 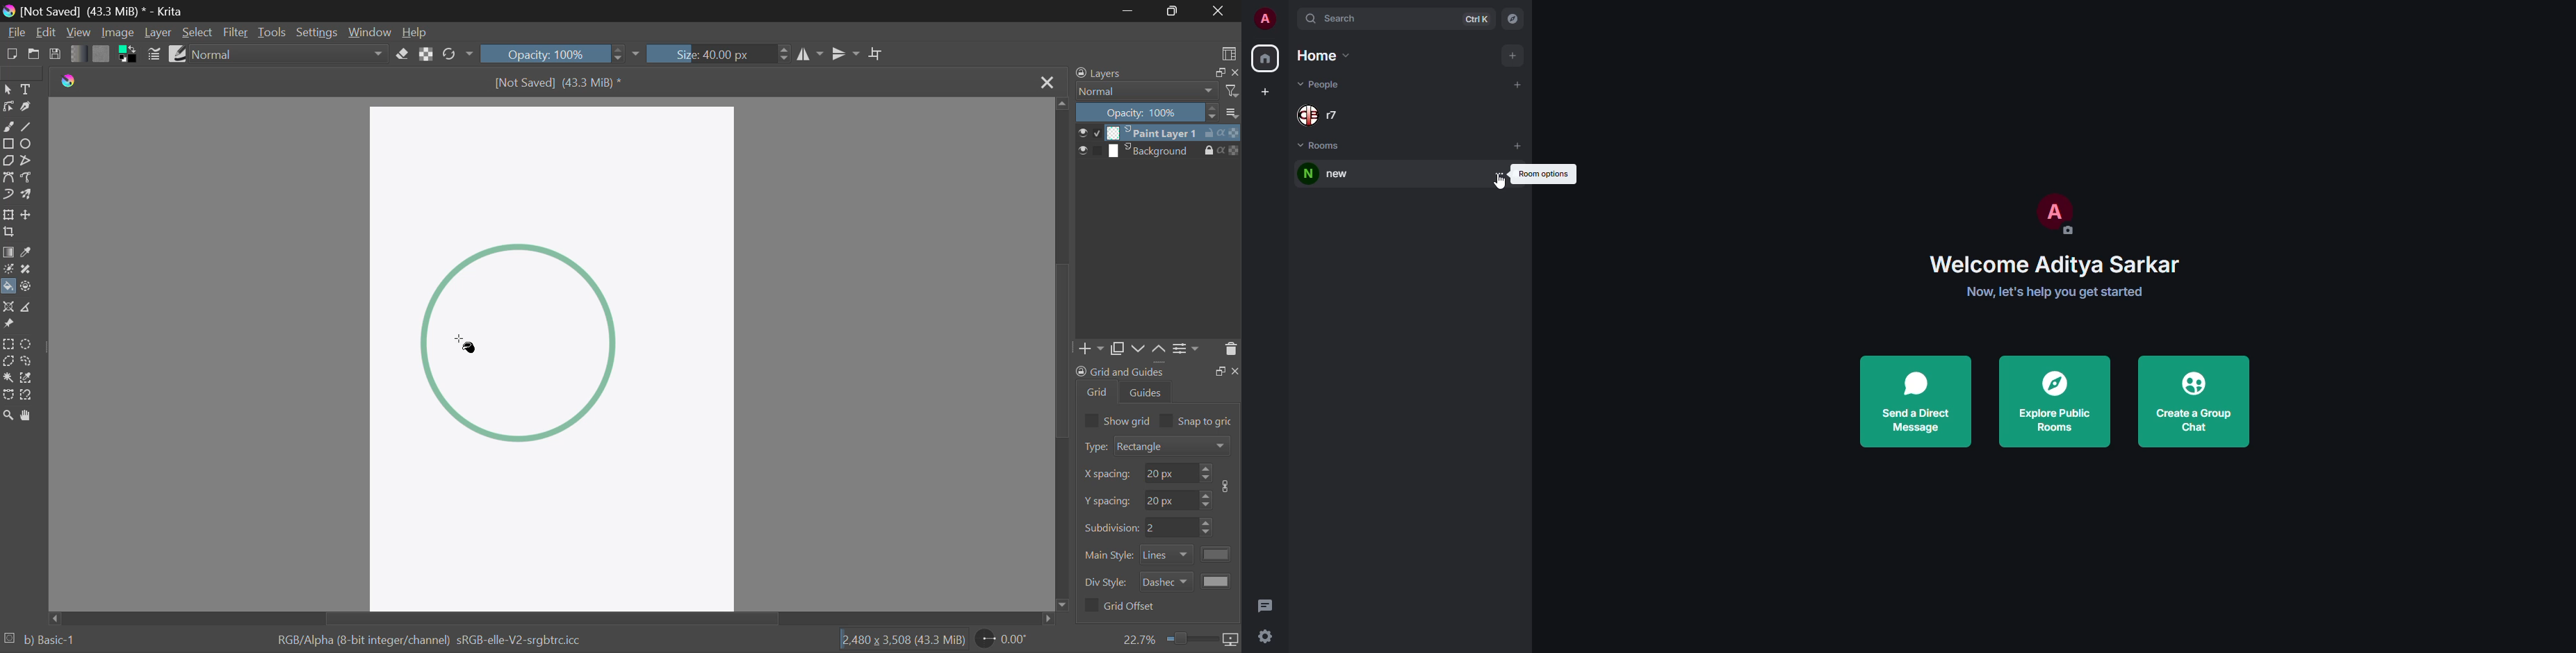 What do you see at coordinates (26, 144) in the screenshot?
I see `Ellipses Selected ` at bounding box center [26, 144].